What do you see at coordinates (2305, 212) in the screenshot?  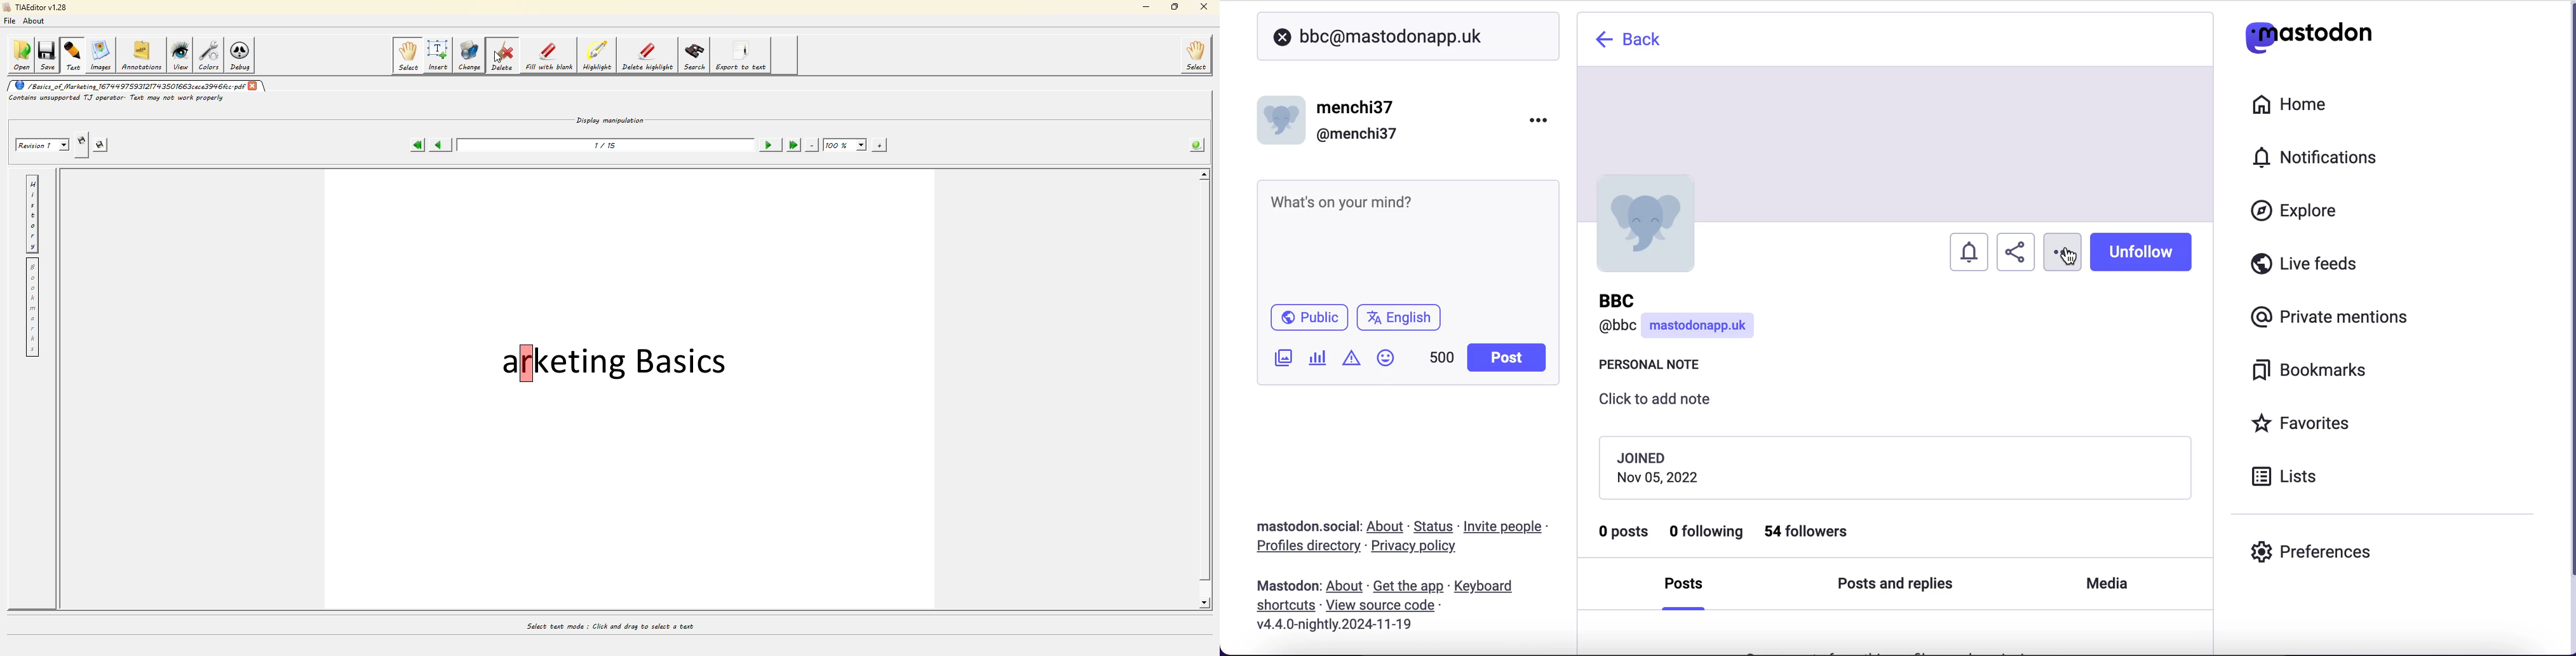 I see `explore` at bounding box center [2305, 212].